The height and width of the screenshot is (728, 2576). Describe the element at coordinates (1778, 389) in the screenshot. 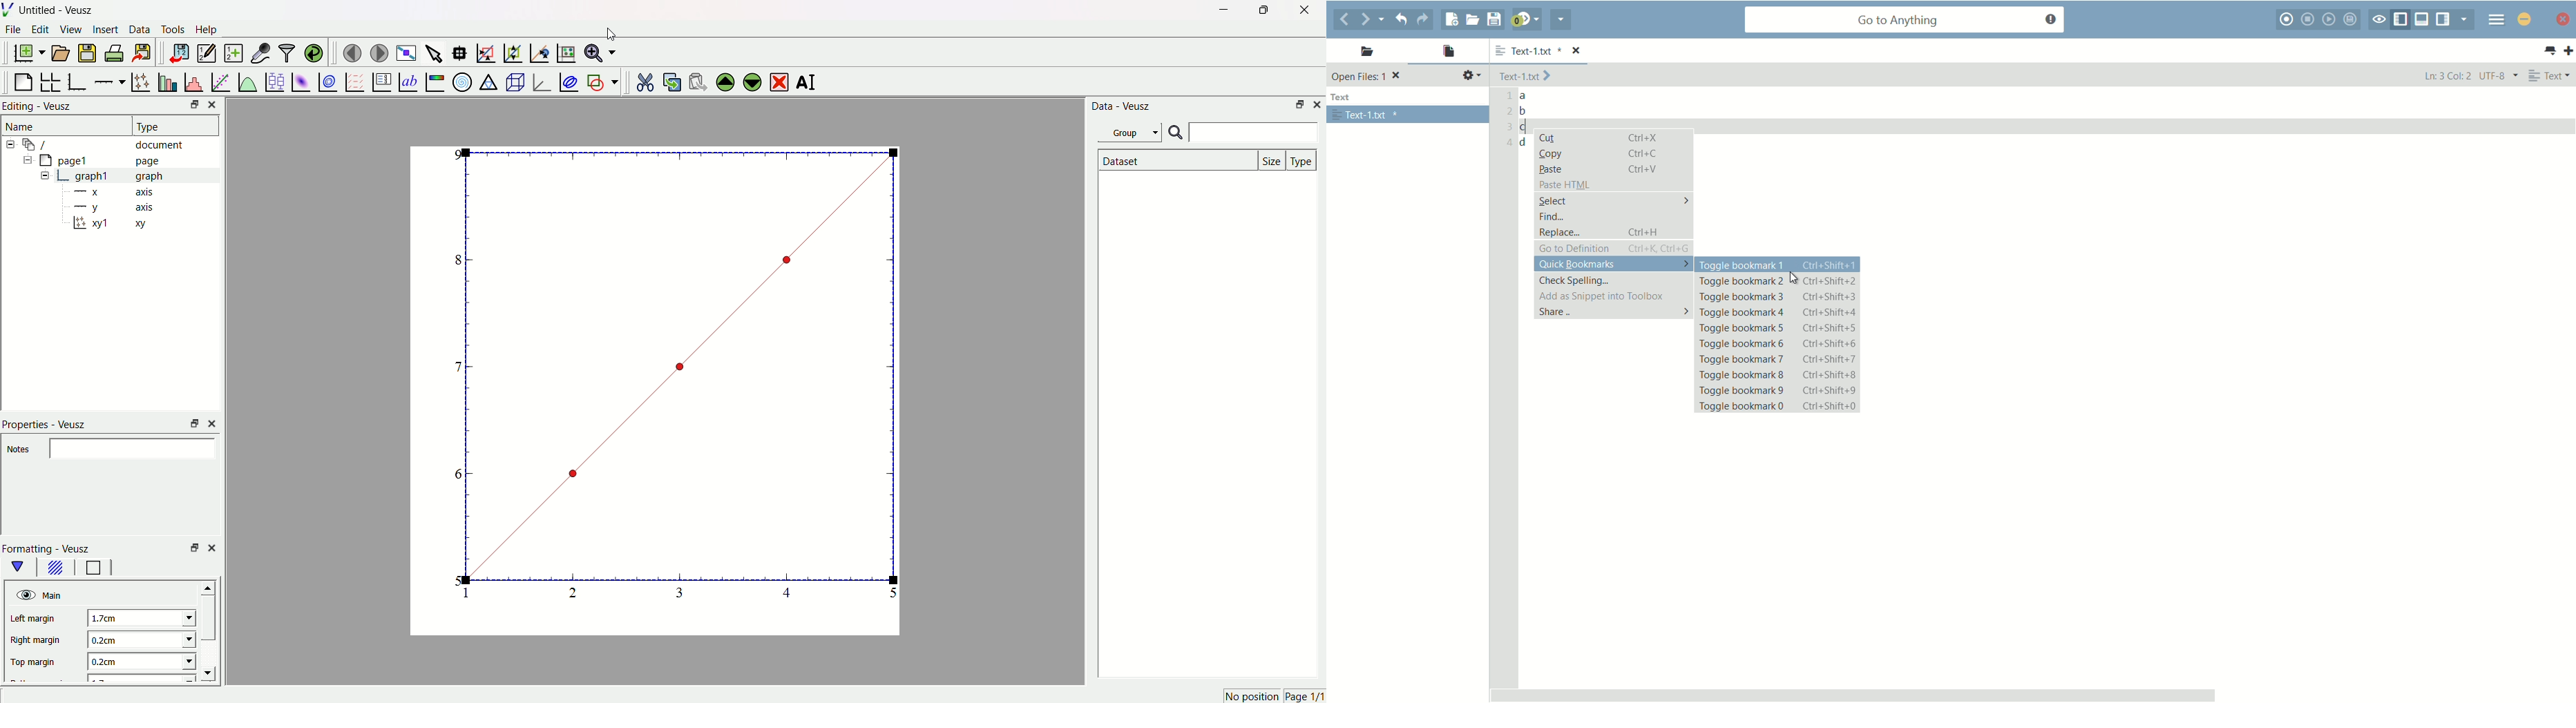

I see `toggle bookmark 9` at that location.